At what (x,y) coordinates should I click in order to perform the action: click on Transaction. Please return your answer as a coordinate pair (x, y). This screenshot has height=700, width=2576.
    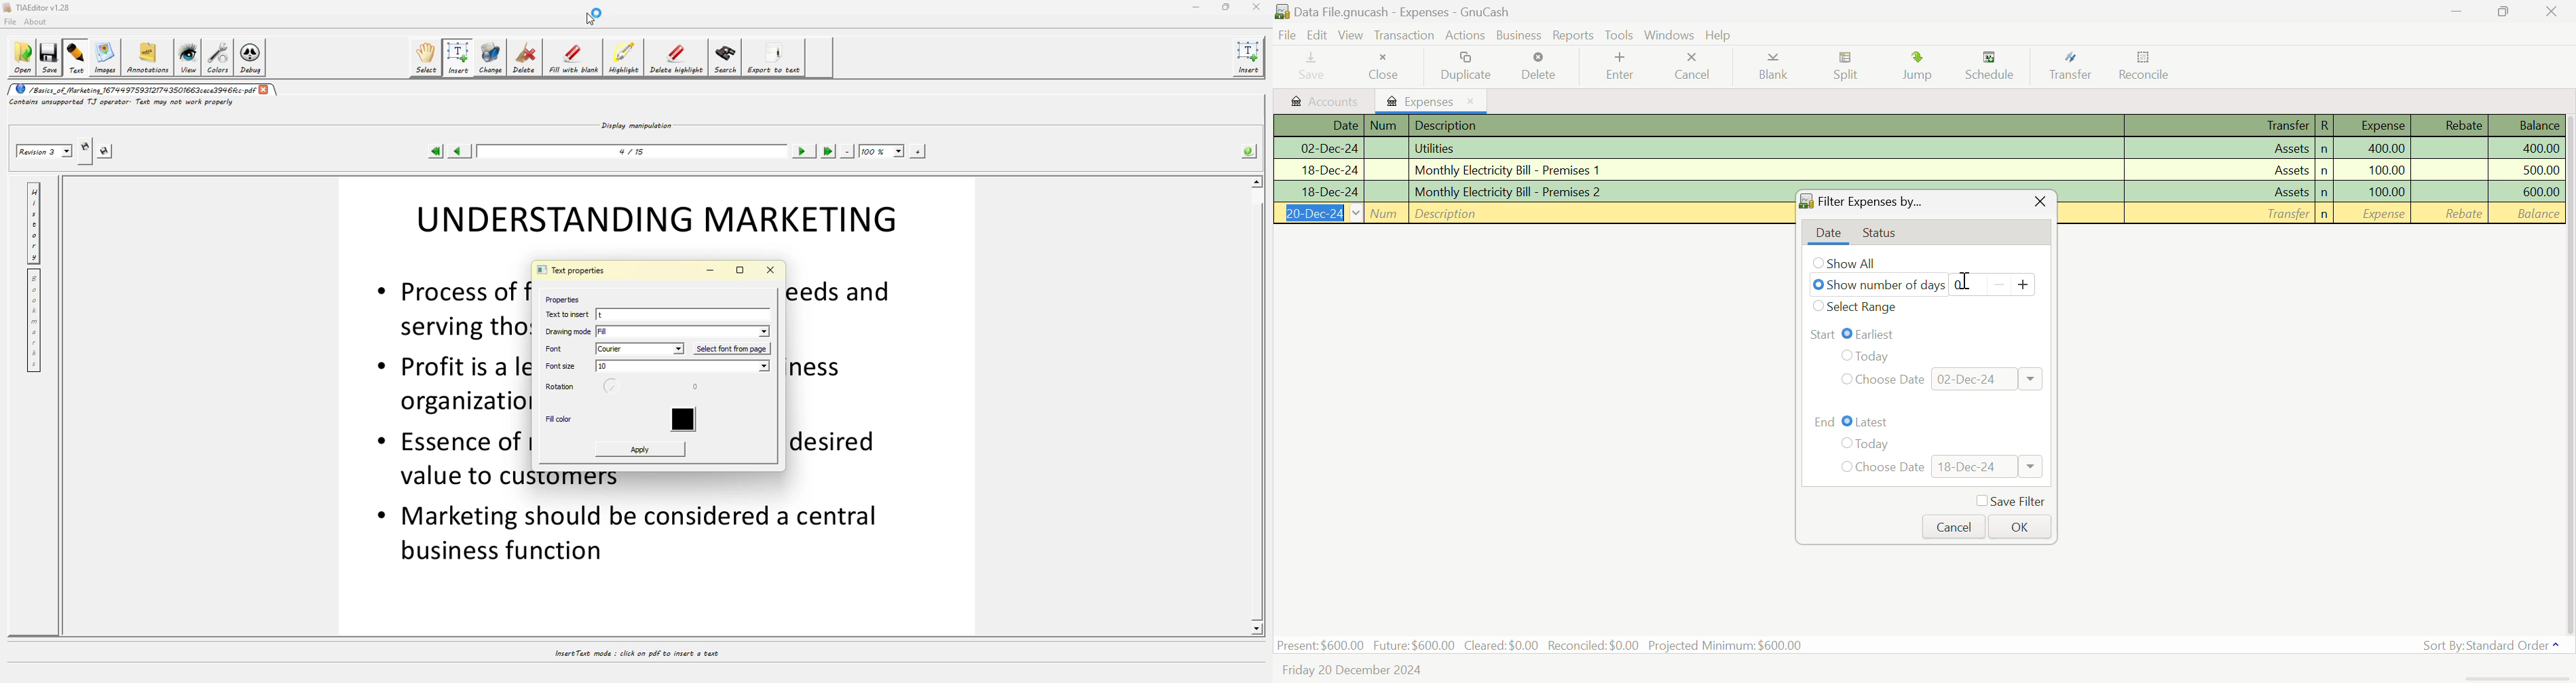
    Looking at the image, I should click on (1402, 35).